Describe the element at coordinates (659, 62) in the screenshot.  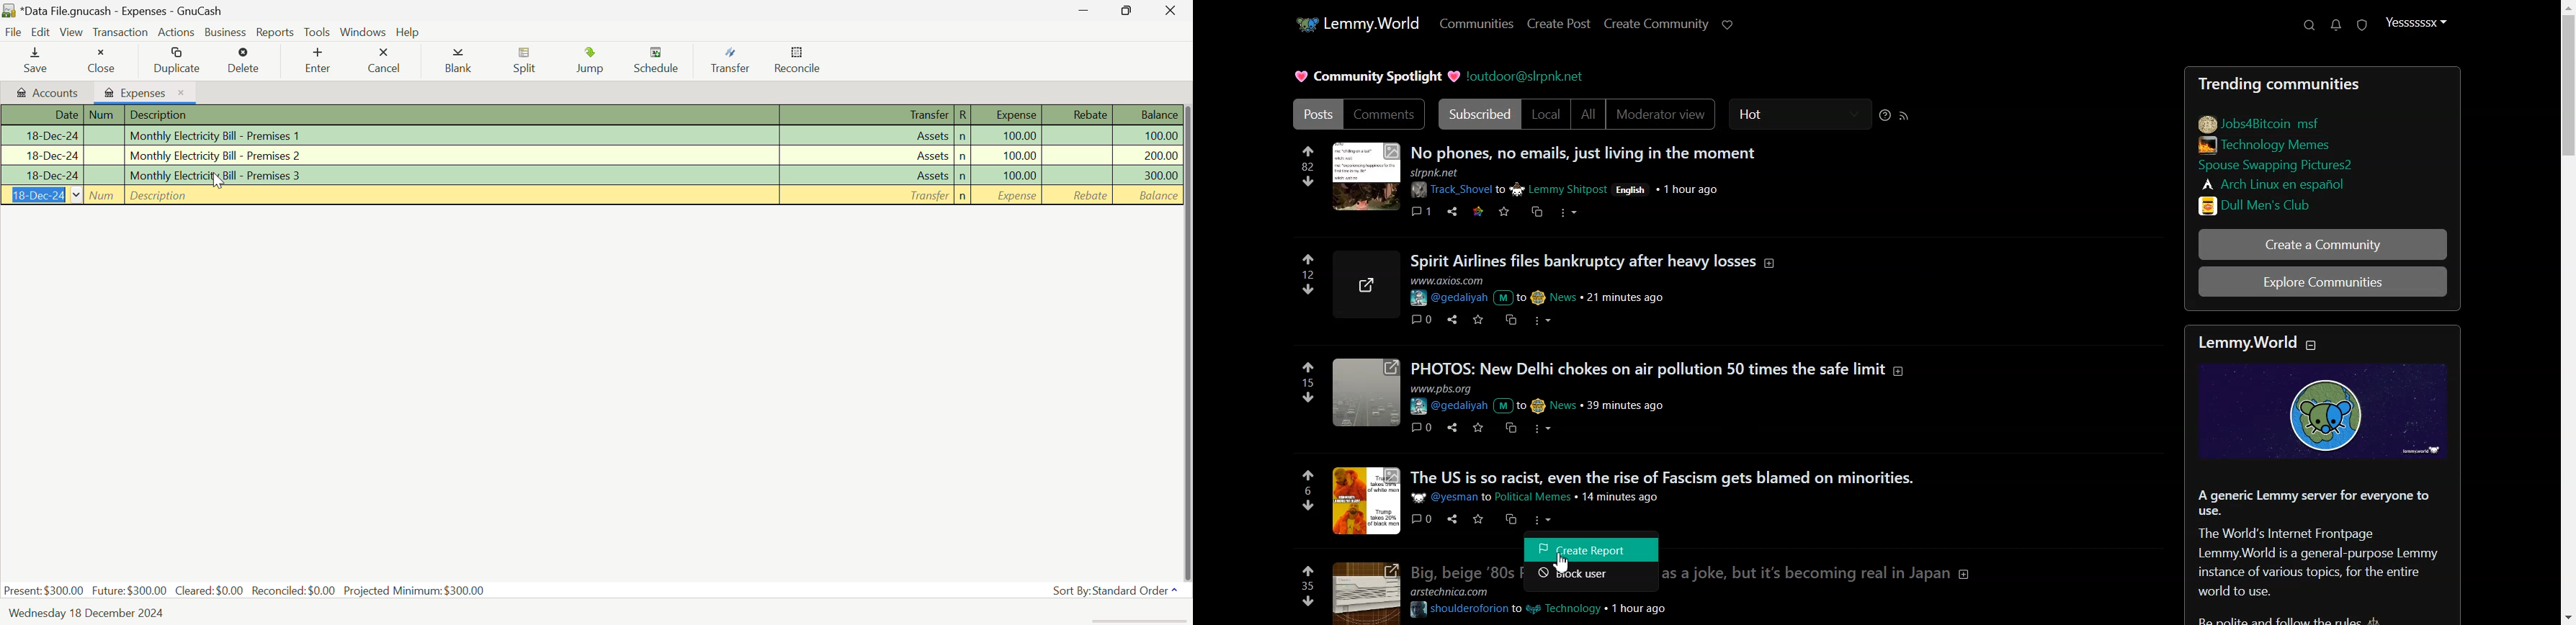
I see `Schedule` at that location.